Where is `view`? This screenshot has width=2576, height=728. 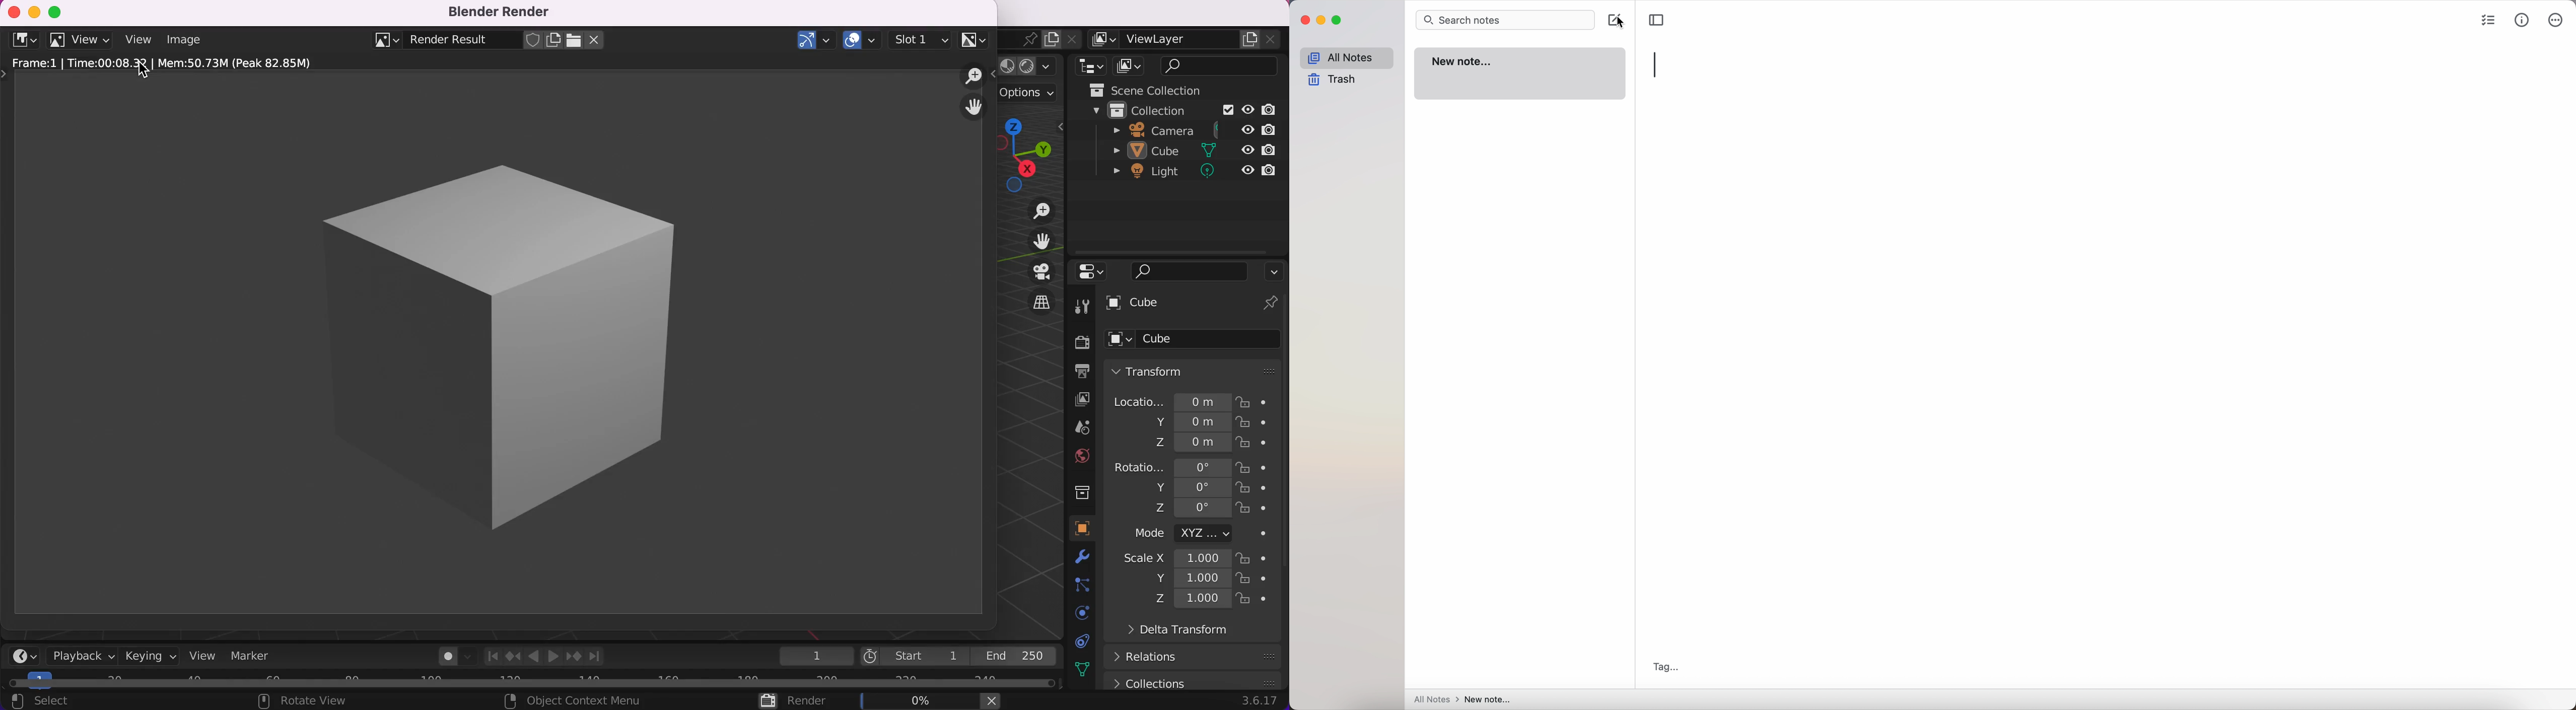 view is located at coordinates (203, 655).